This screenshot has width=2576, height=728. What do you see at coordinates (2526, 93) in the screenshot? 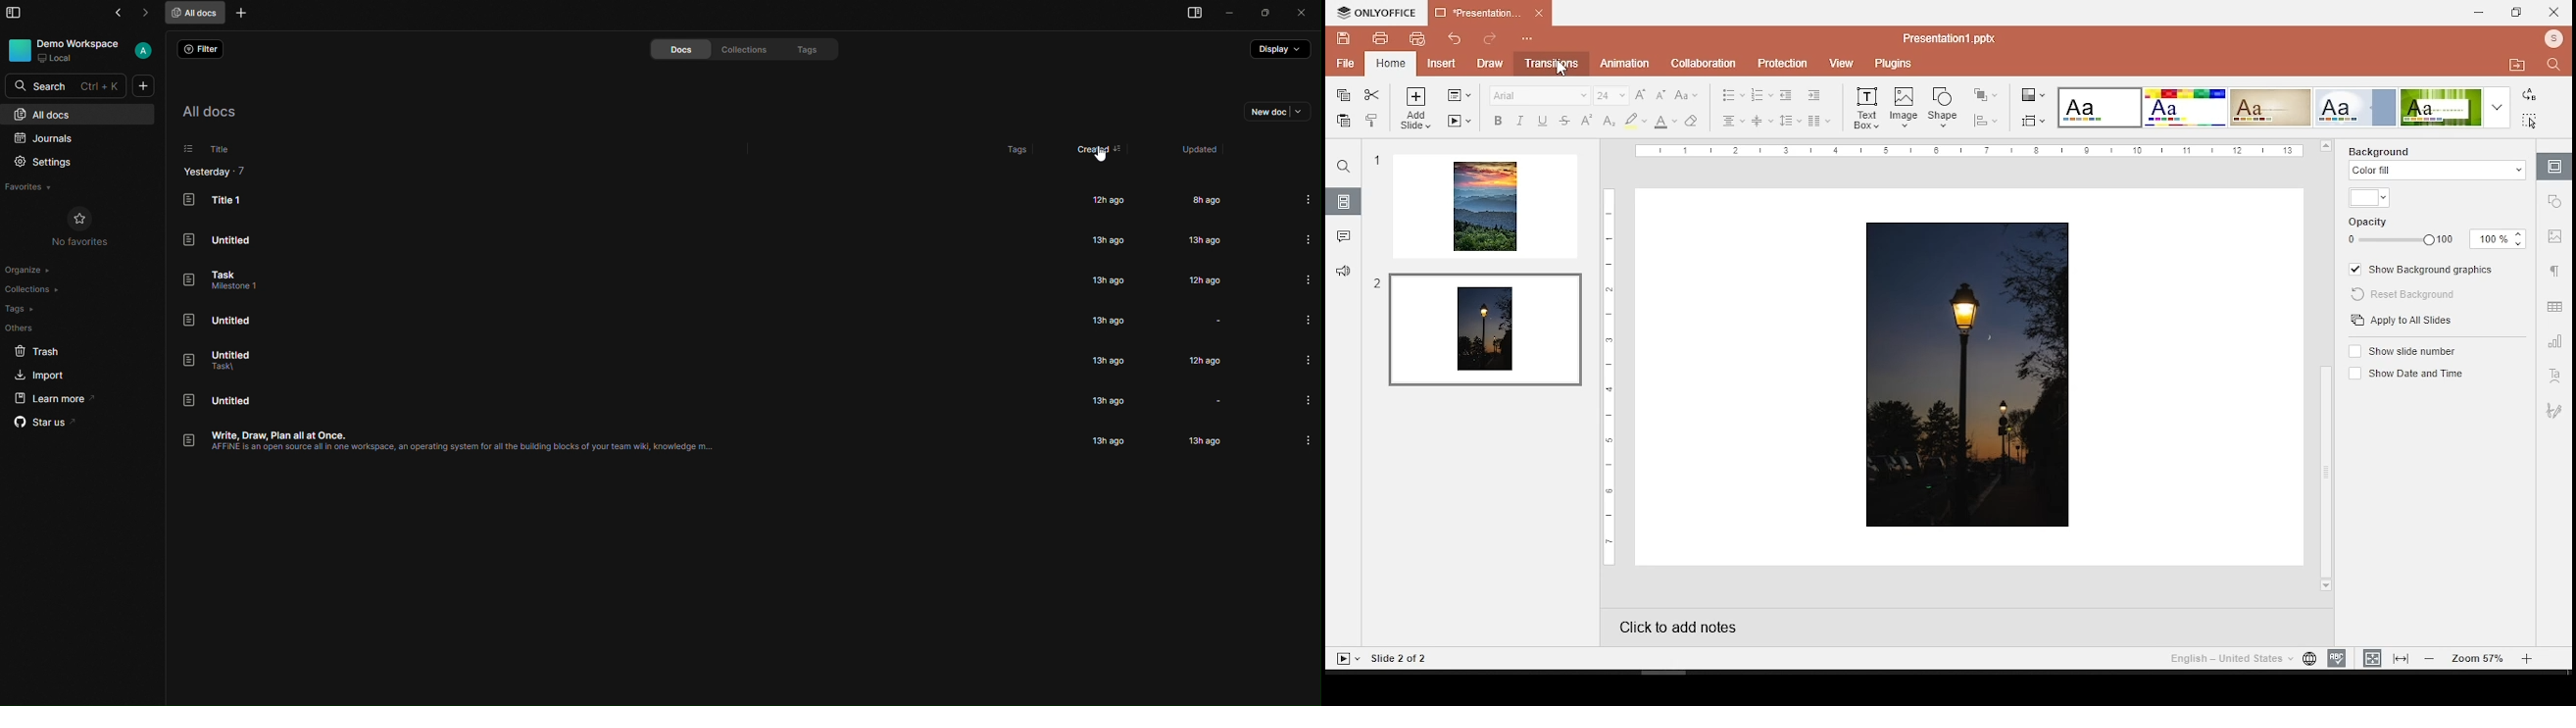
I see `replace` at bounding box center [2526, 93].